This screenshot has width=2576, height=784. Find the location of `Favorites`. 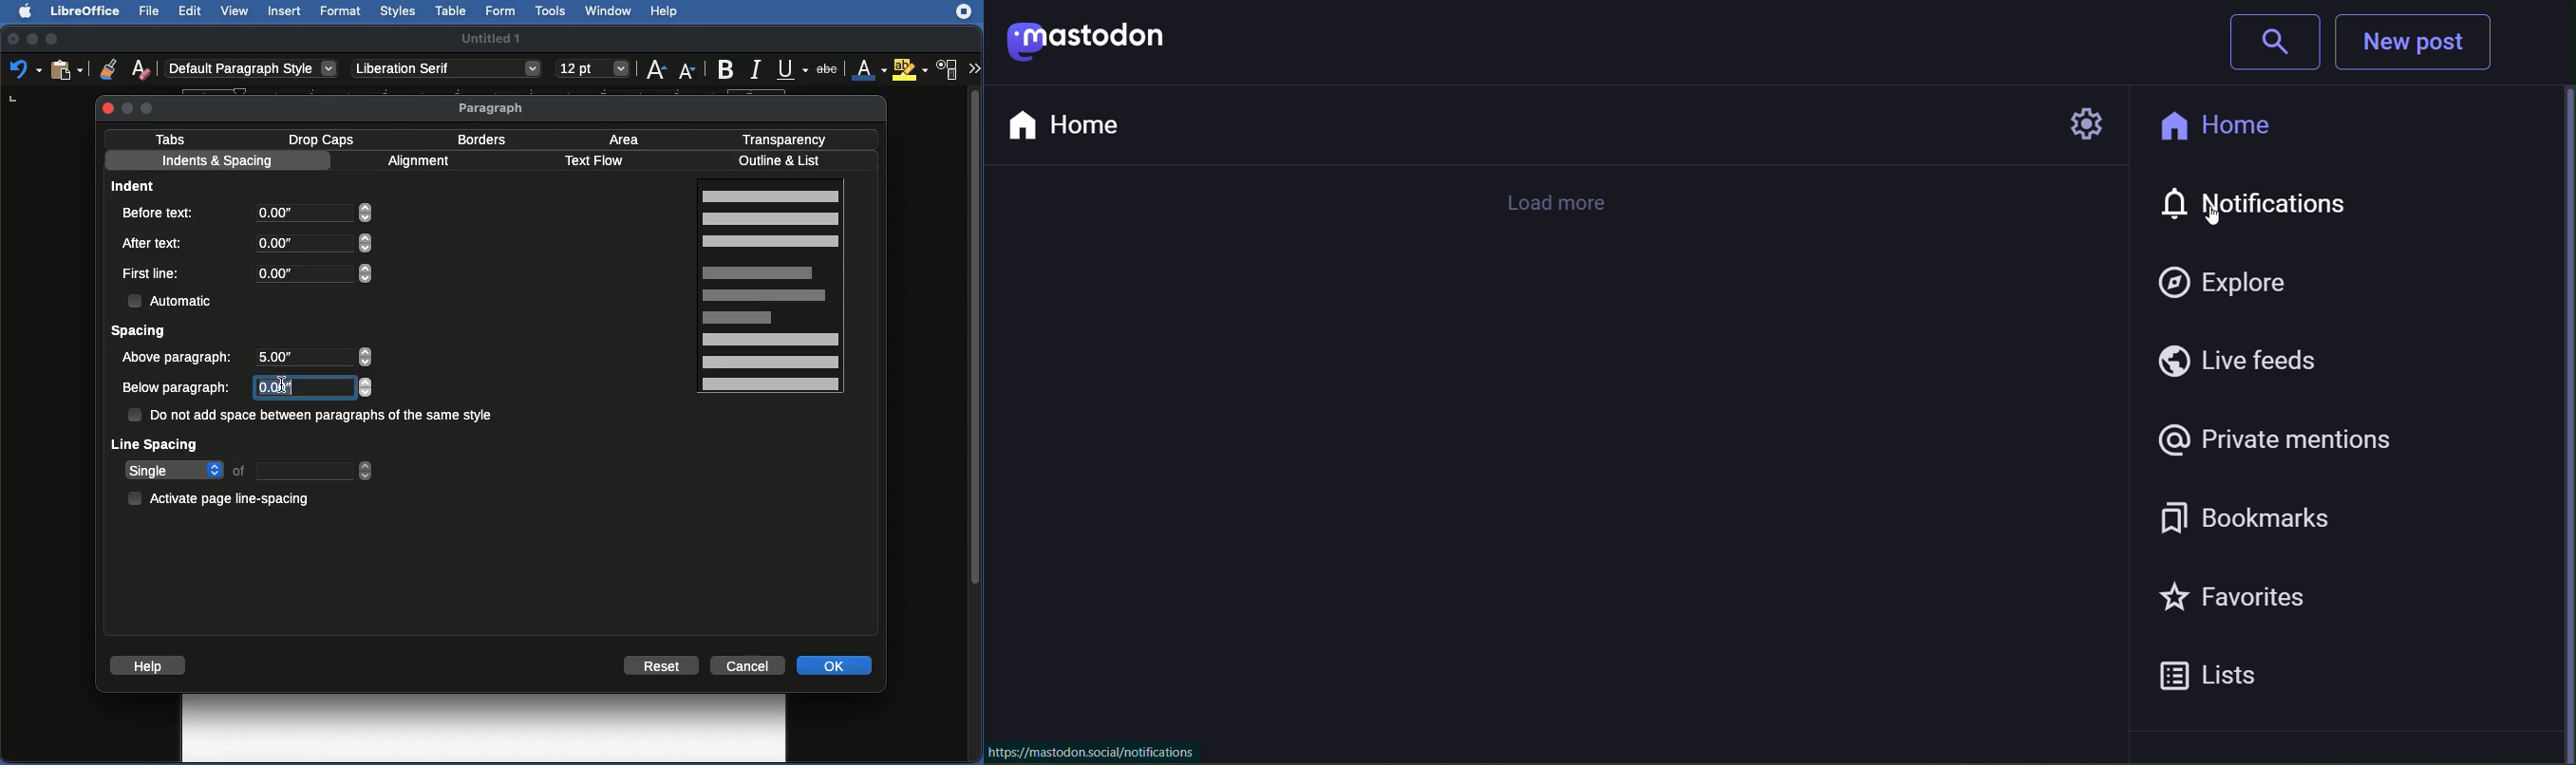

Favorites is located at coordinates (2250, 599).